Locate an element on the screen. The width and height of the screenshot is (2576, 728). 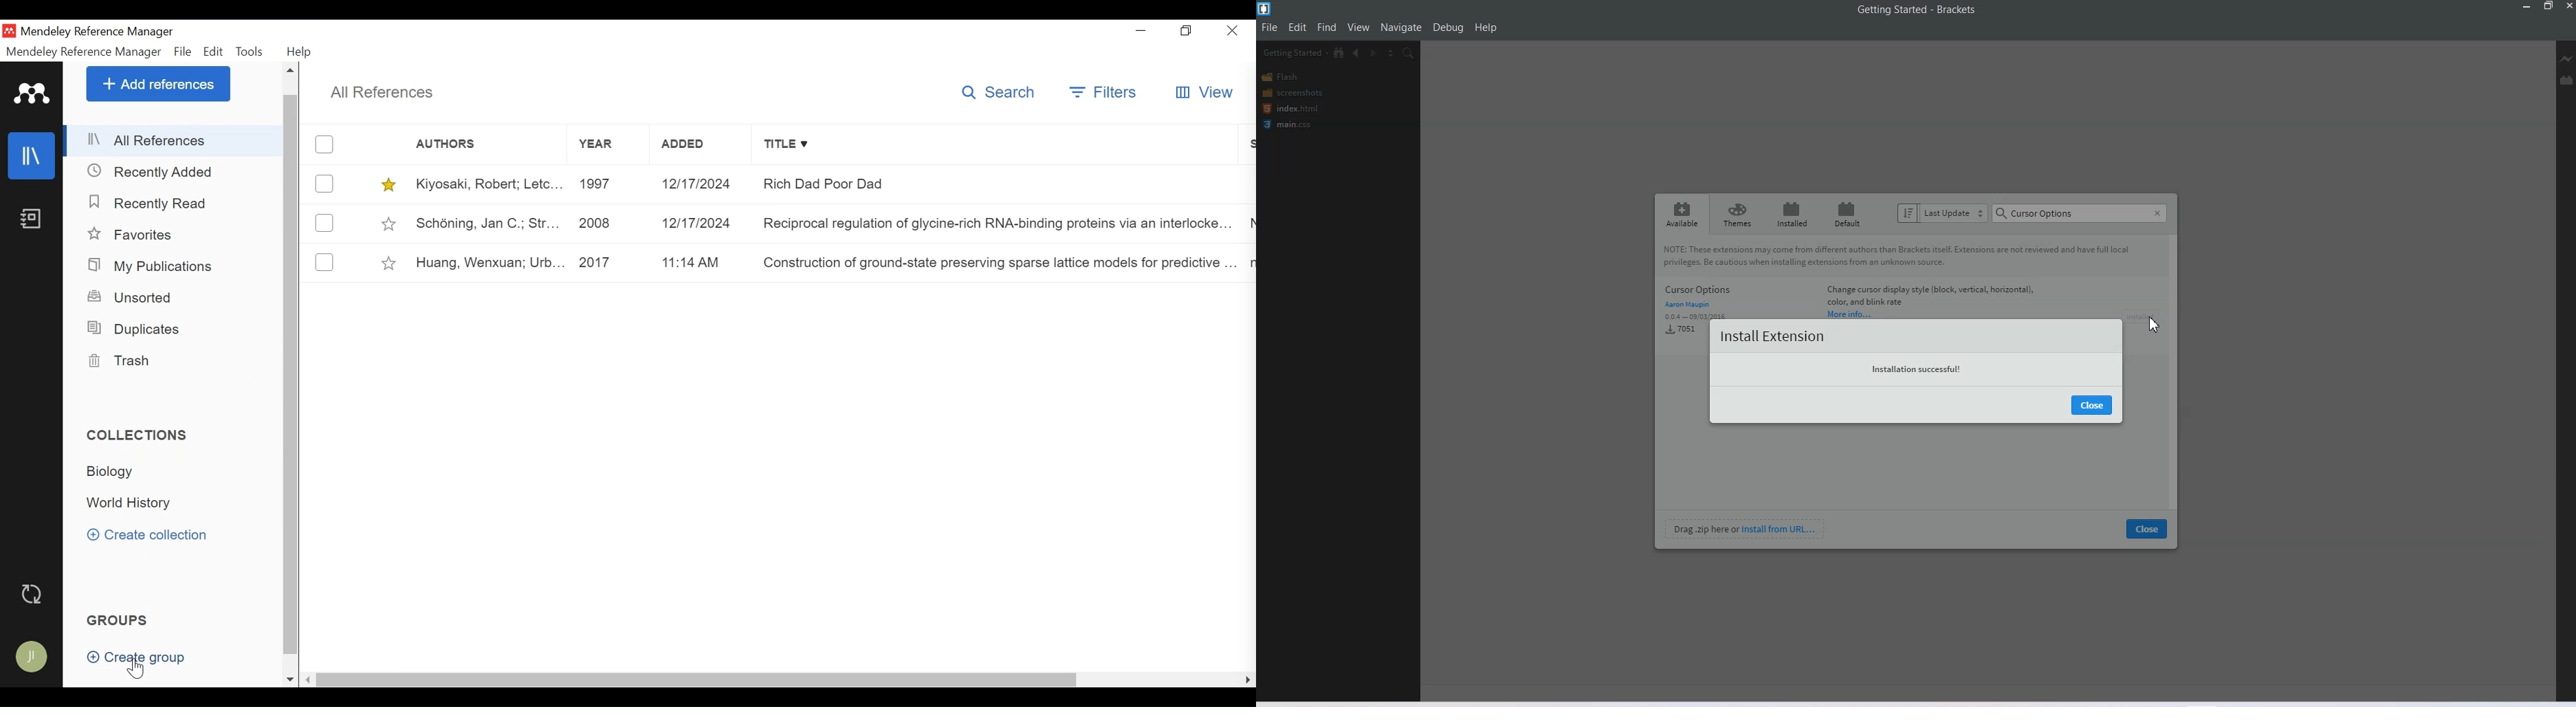
Kiyosaki, Robert; Letc... is located at coordinates (488, 185).